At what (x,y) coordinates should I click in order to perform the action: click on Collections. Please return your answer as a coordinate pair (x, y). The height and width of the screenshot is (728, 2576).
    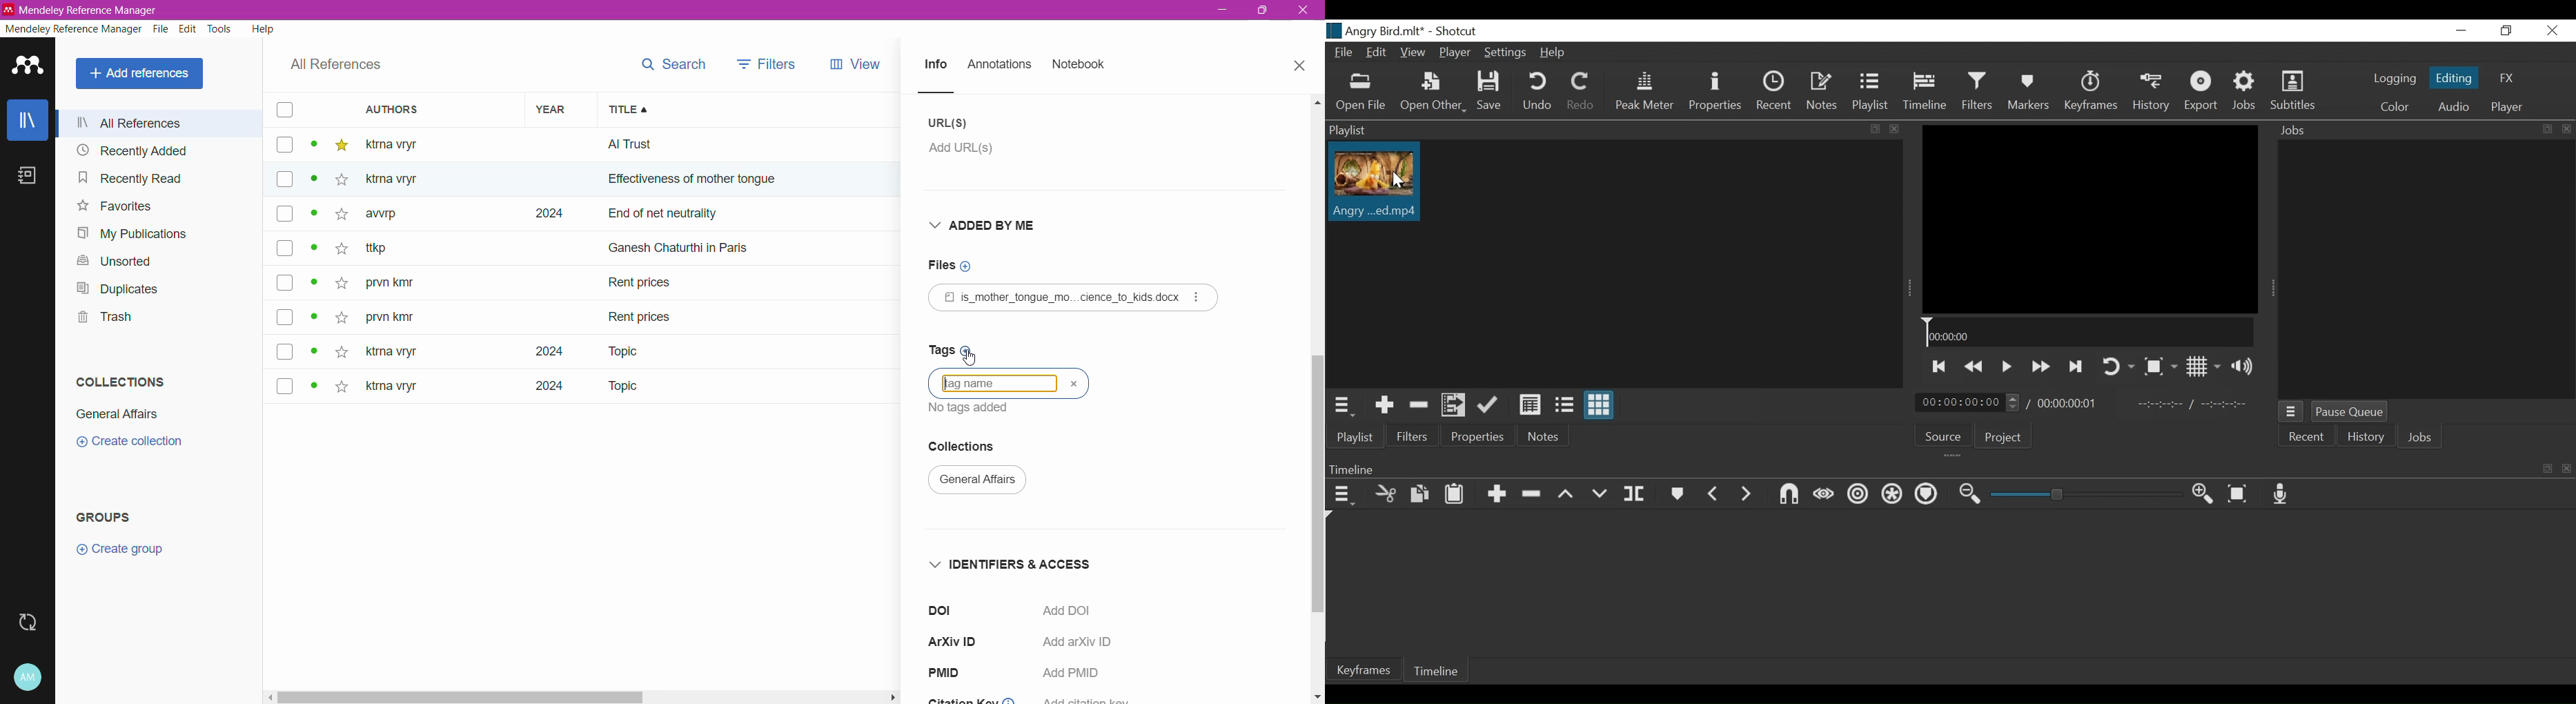
    Looking at the image, I should click on (121, 381).